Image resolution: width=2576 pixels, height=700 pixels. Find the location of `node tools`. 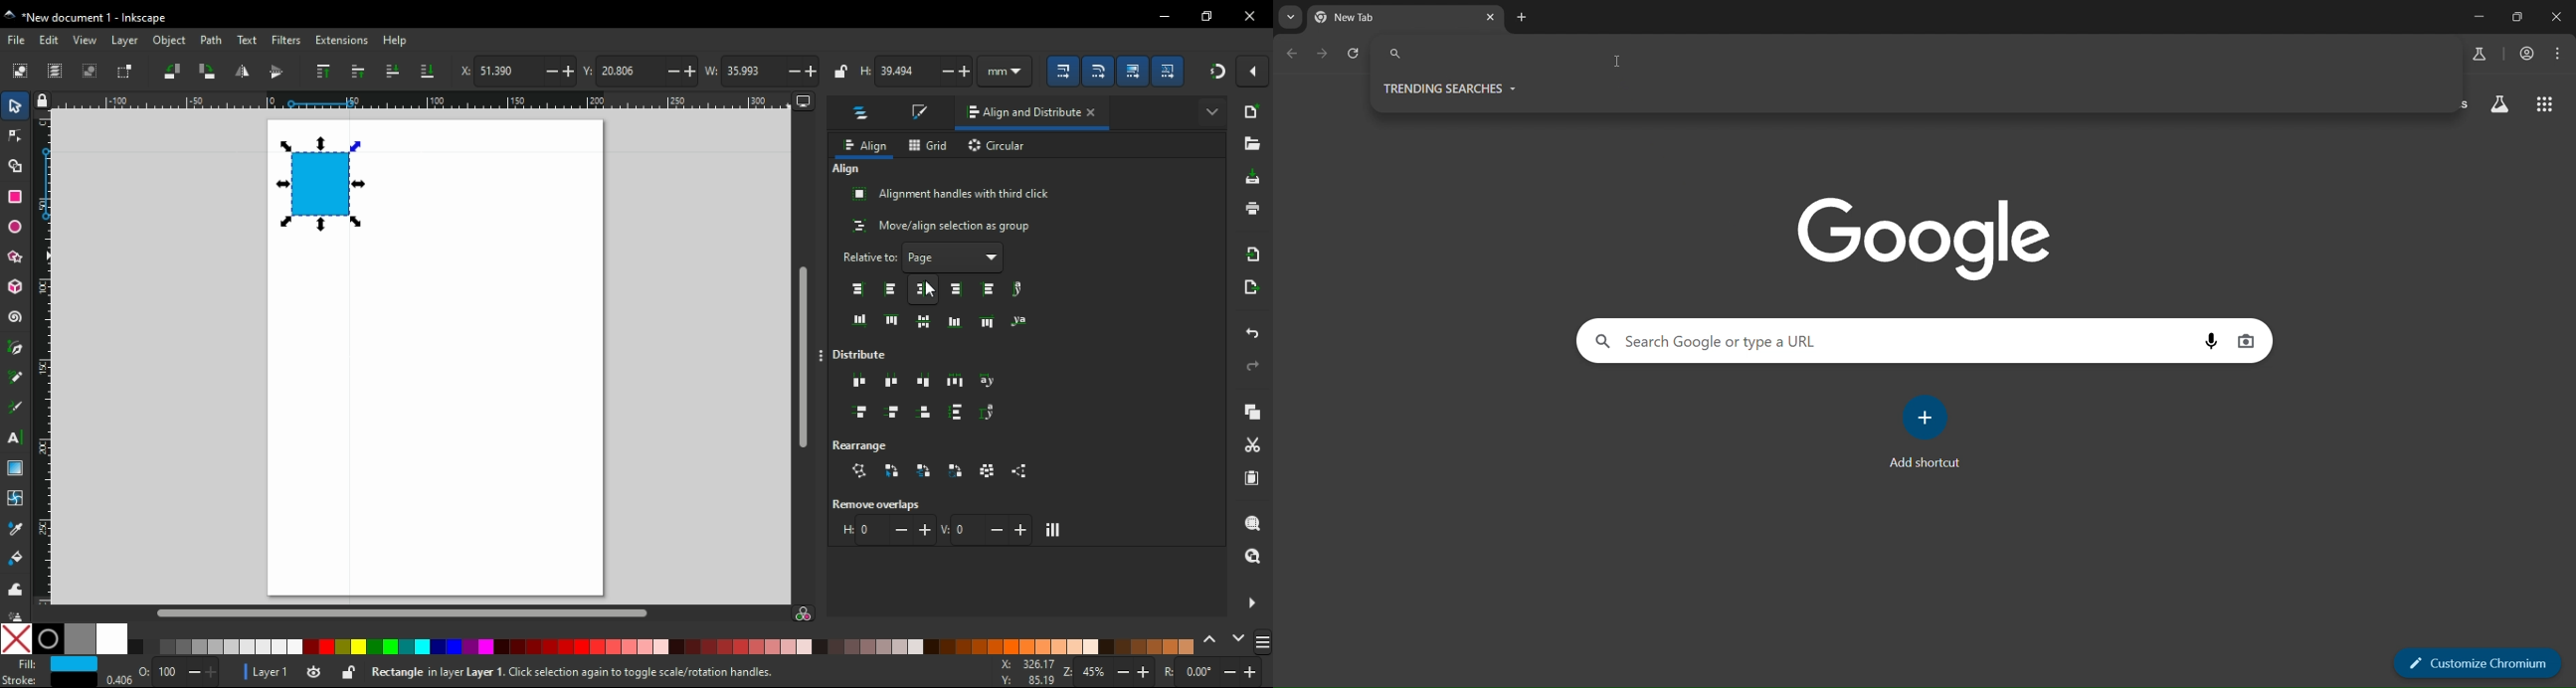

node tools is located at coordinates (15, 136).